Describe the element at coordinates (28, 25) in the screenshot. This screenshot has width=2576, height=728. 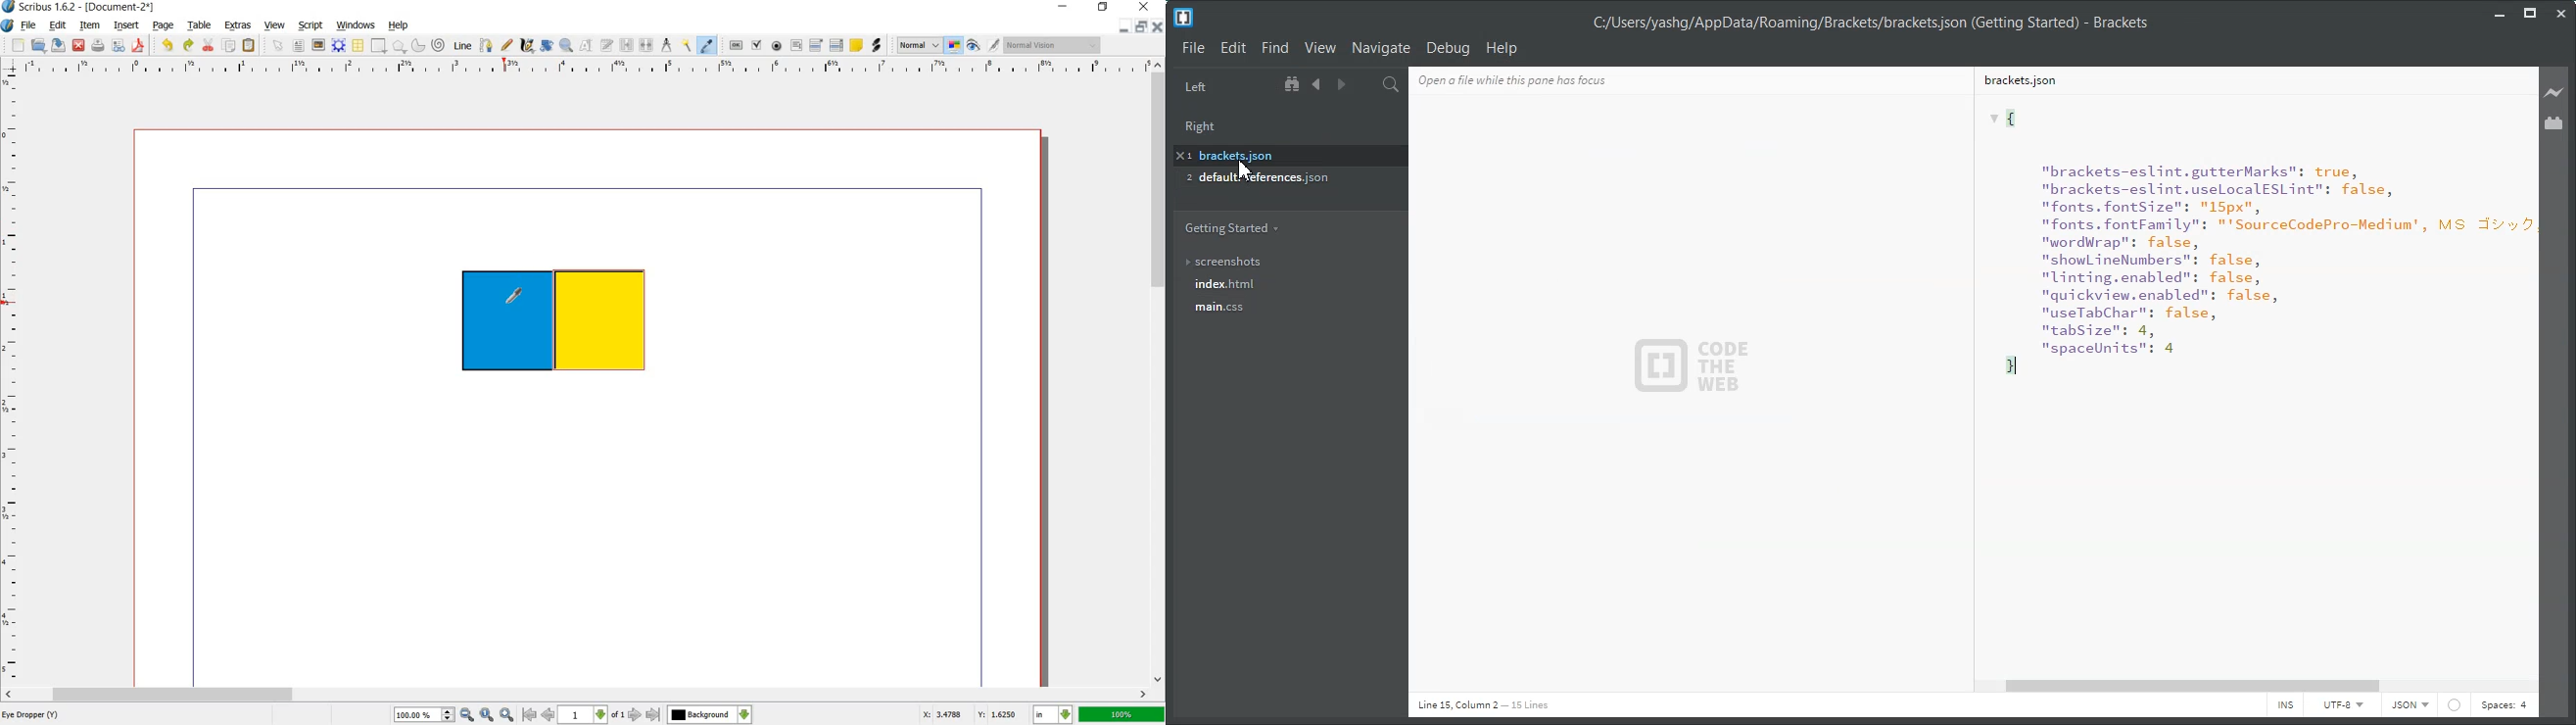
I see `file` at that location.